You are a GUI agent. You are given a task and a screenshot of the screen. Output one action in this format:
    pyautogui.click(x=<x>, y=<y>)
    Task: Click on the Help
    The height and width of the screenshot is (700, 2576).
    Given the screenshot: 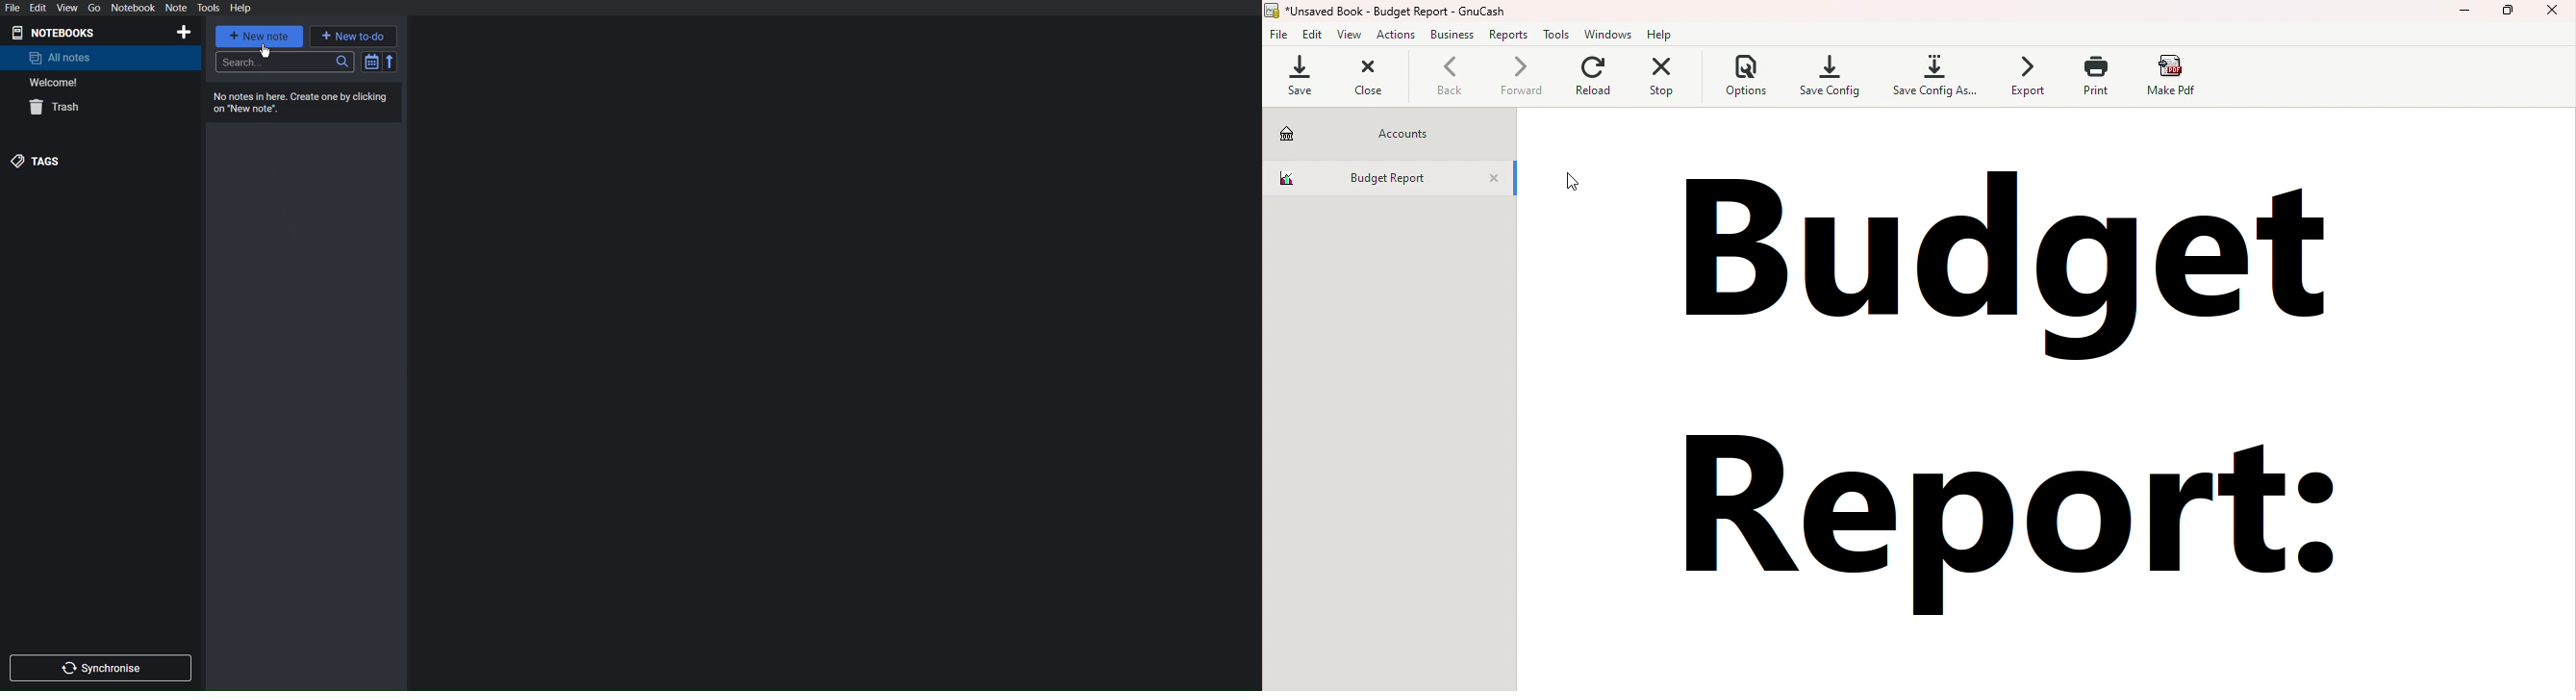 What is the action you would take?
    pyautogui.click(x=240, y=7)
    